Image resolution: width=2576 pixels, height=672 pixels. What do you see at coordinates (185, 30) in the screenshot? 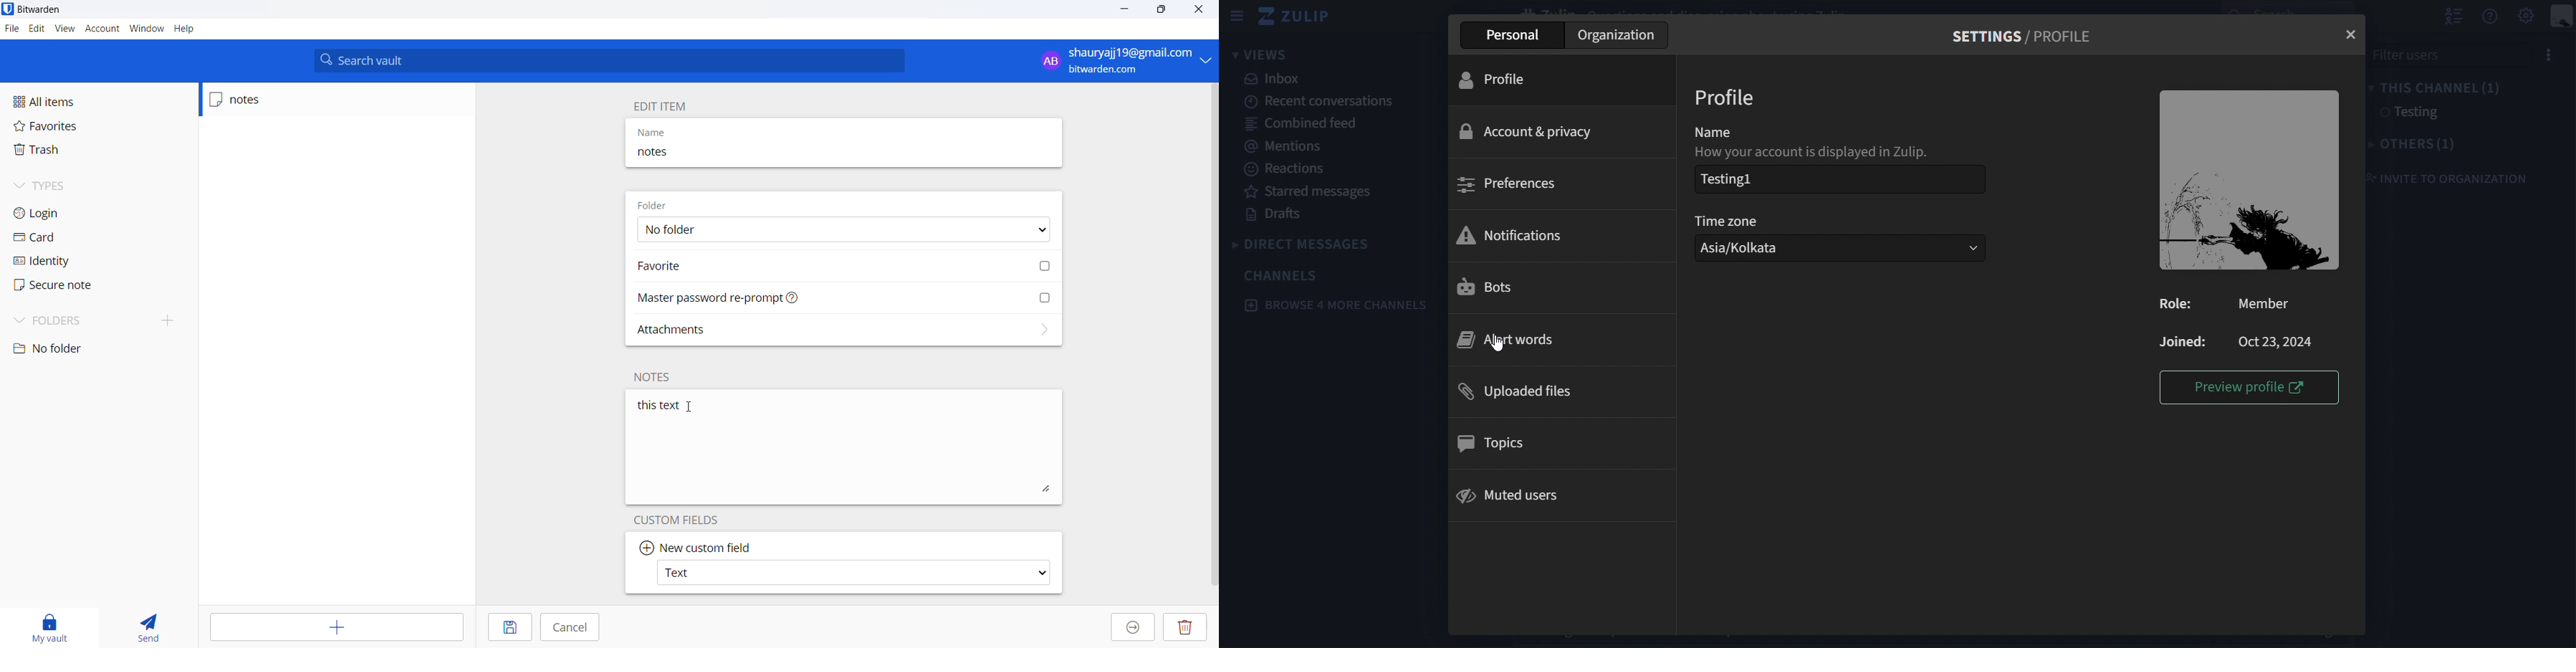
I see `help` at bounding box center [185, 30].